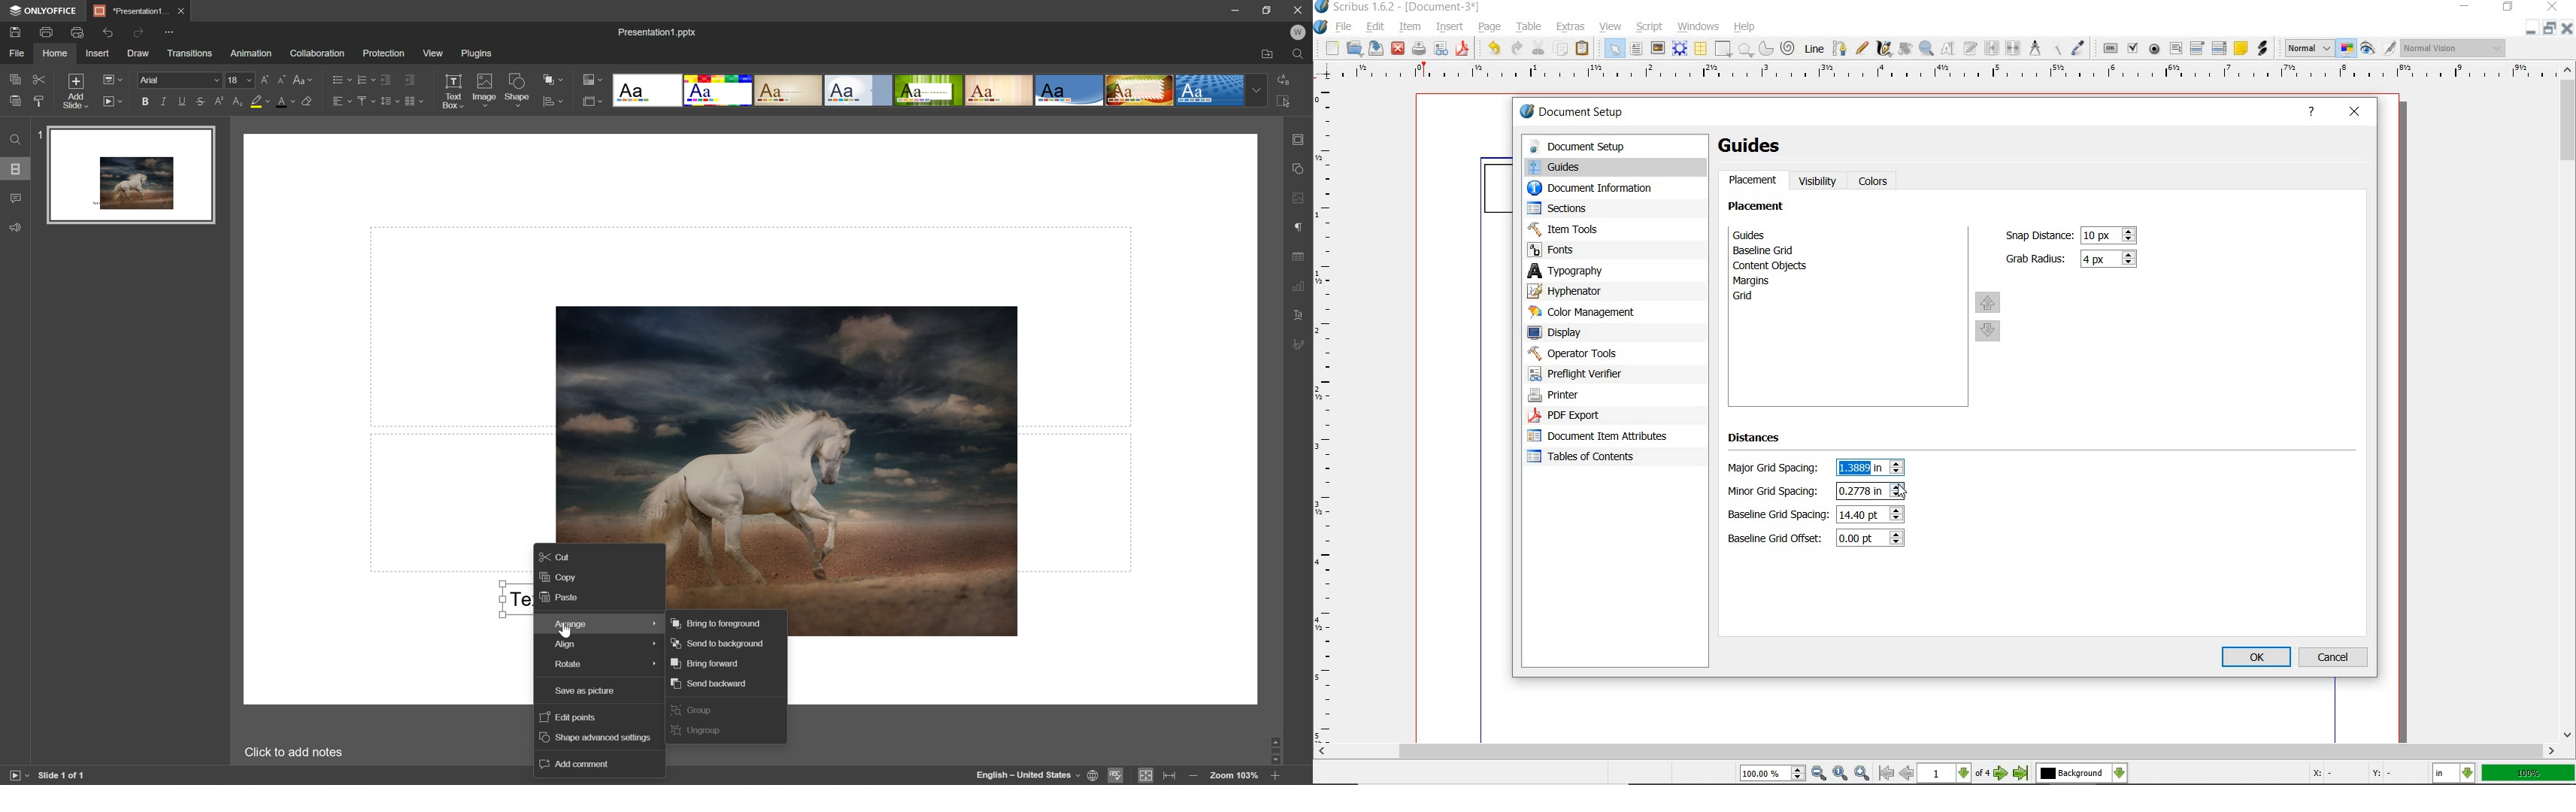 This screenshot has width=2576, height=812. I want to click on document information, so click(1605, 189).